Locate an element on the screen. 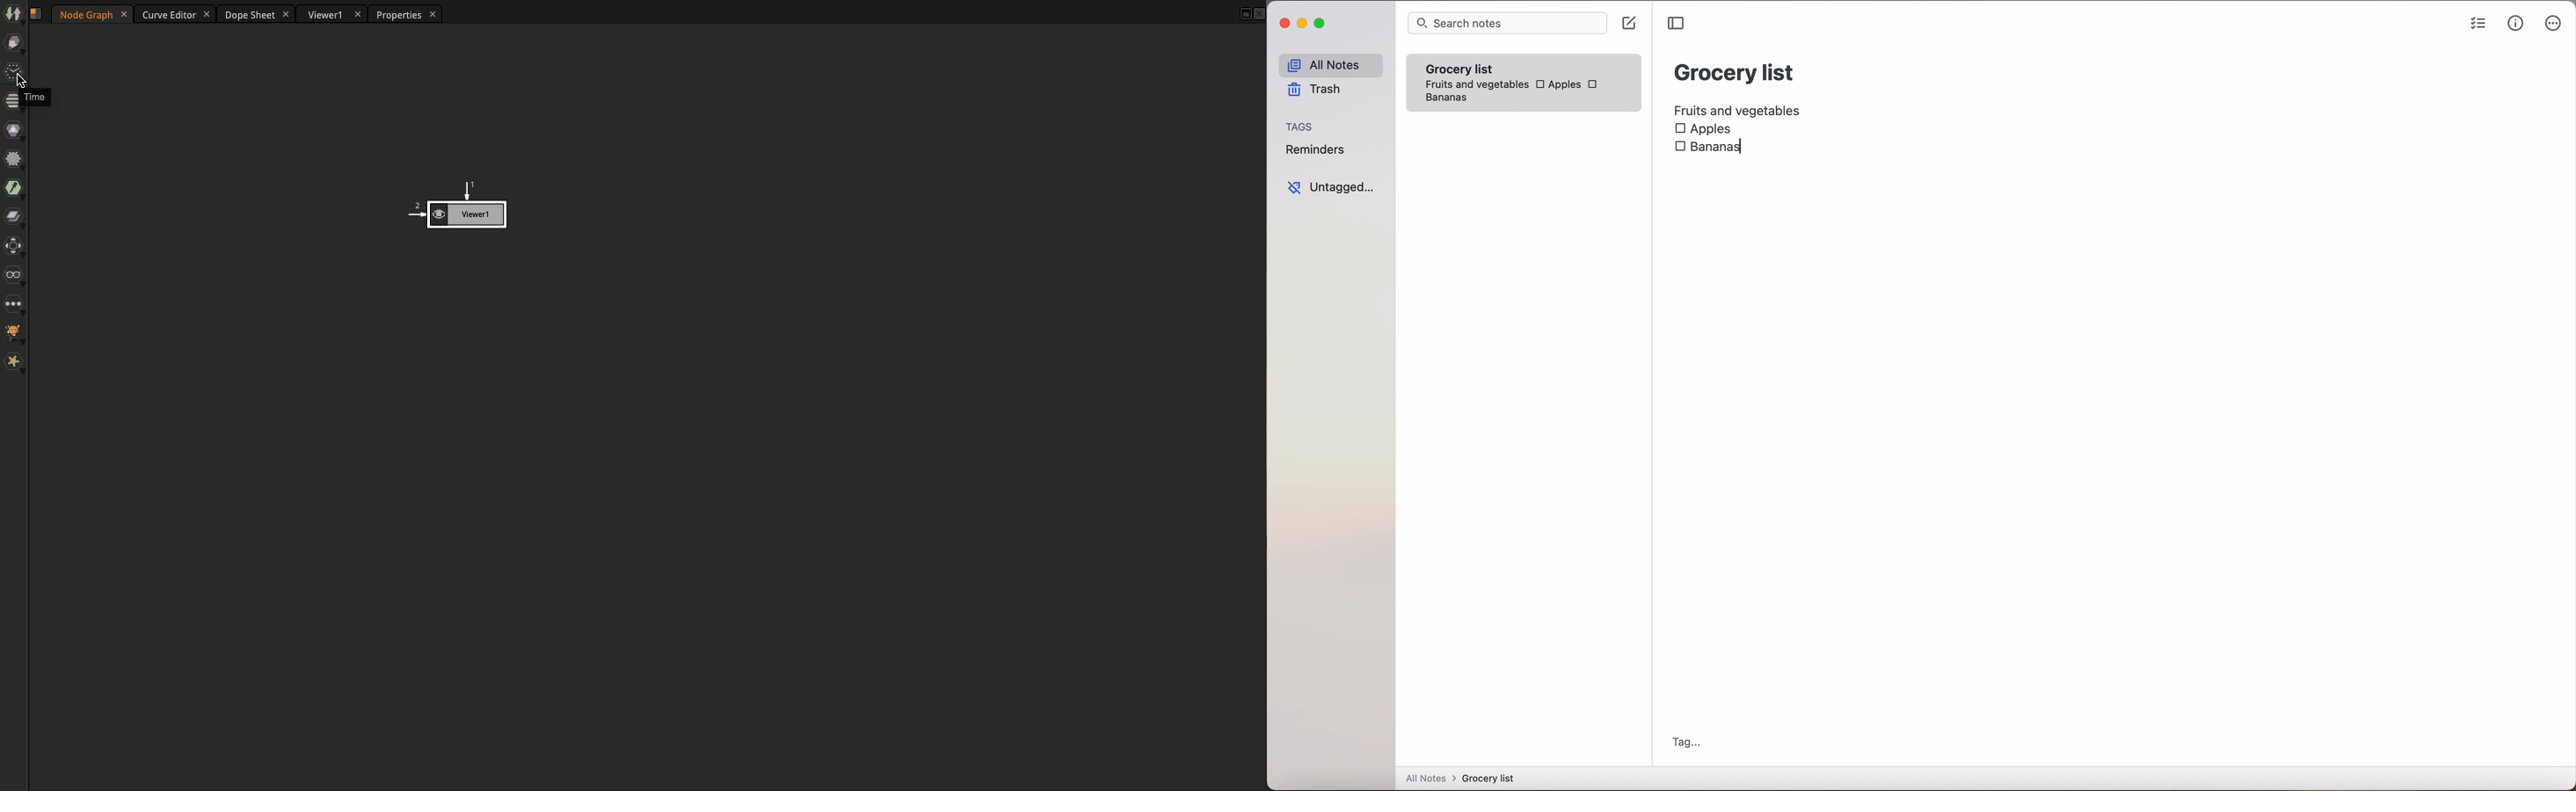  untagged is located at coordinates (1330, 188).